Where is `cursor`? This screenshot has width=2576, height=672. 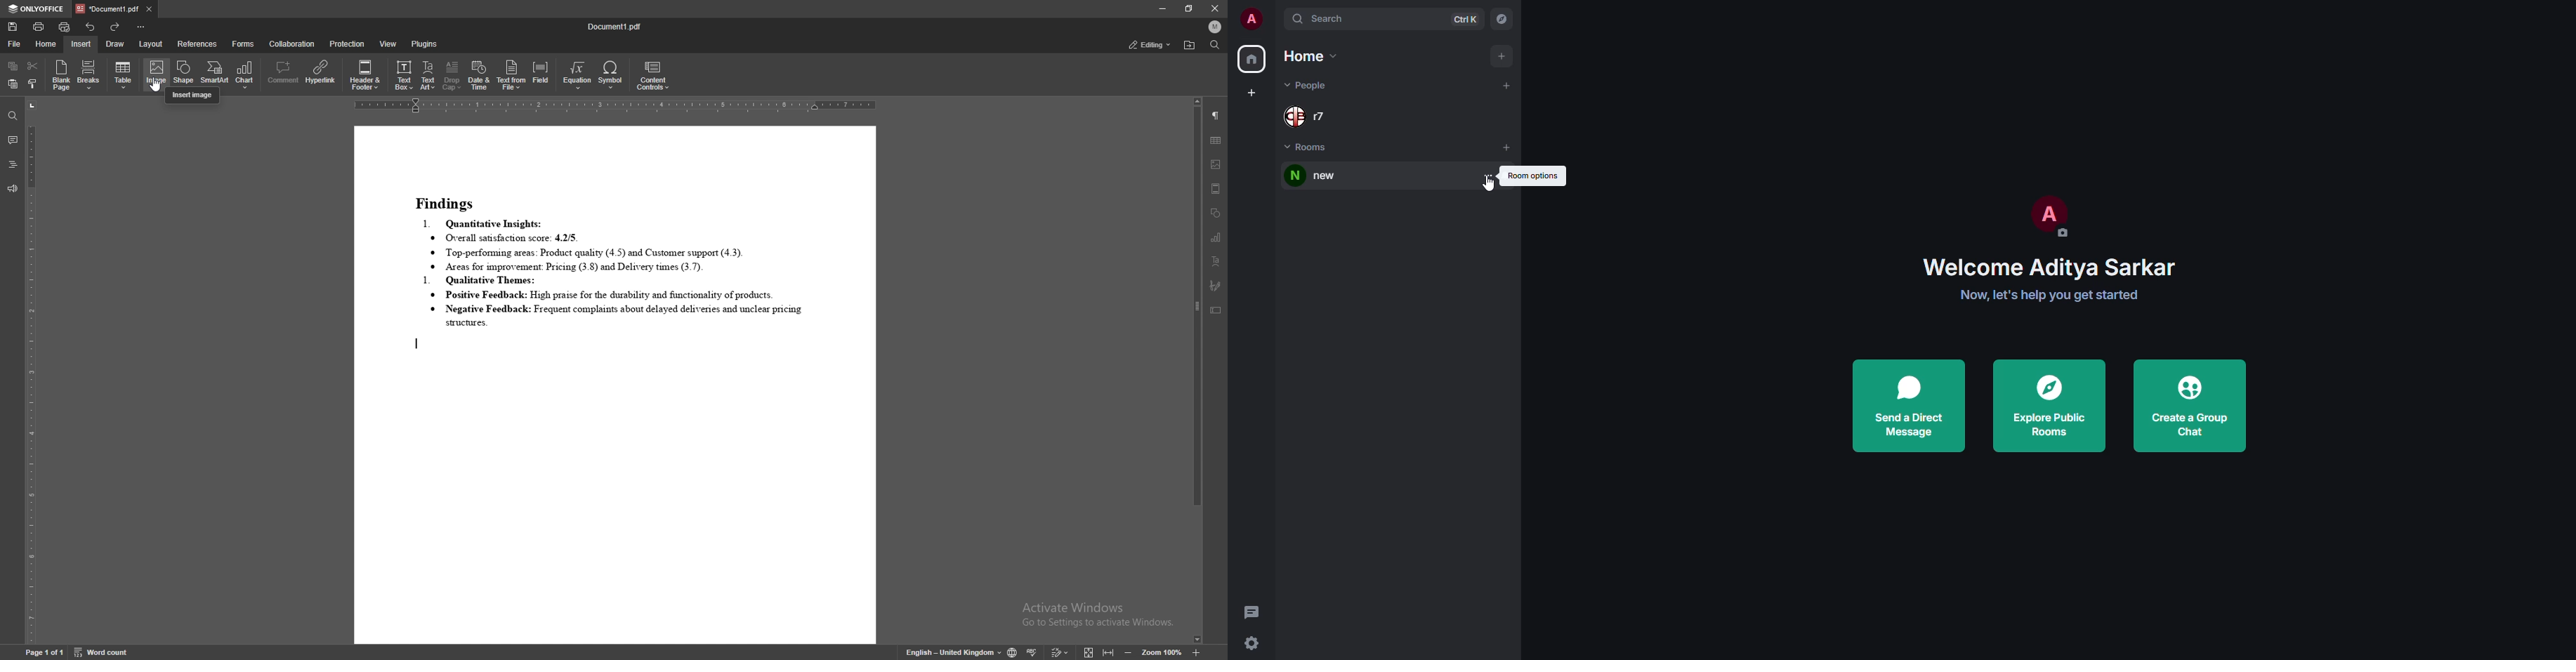 cursor is located at coordinates (156, 87).